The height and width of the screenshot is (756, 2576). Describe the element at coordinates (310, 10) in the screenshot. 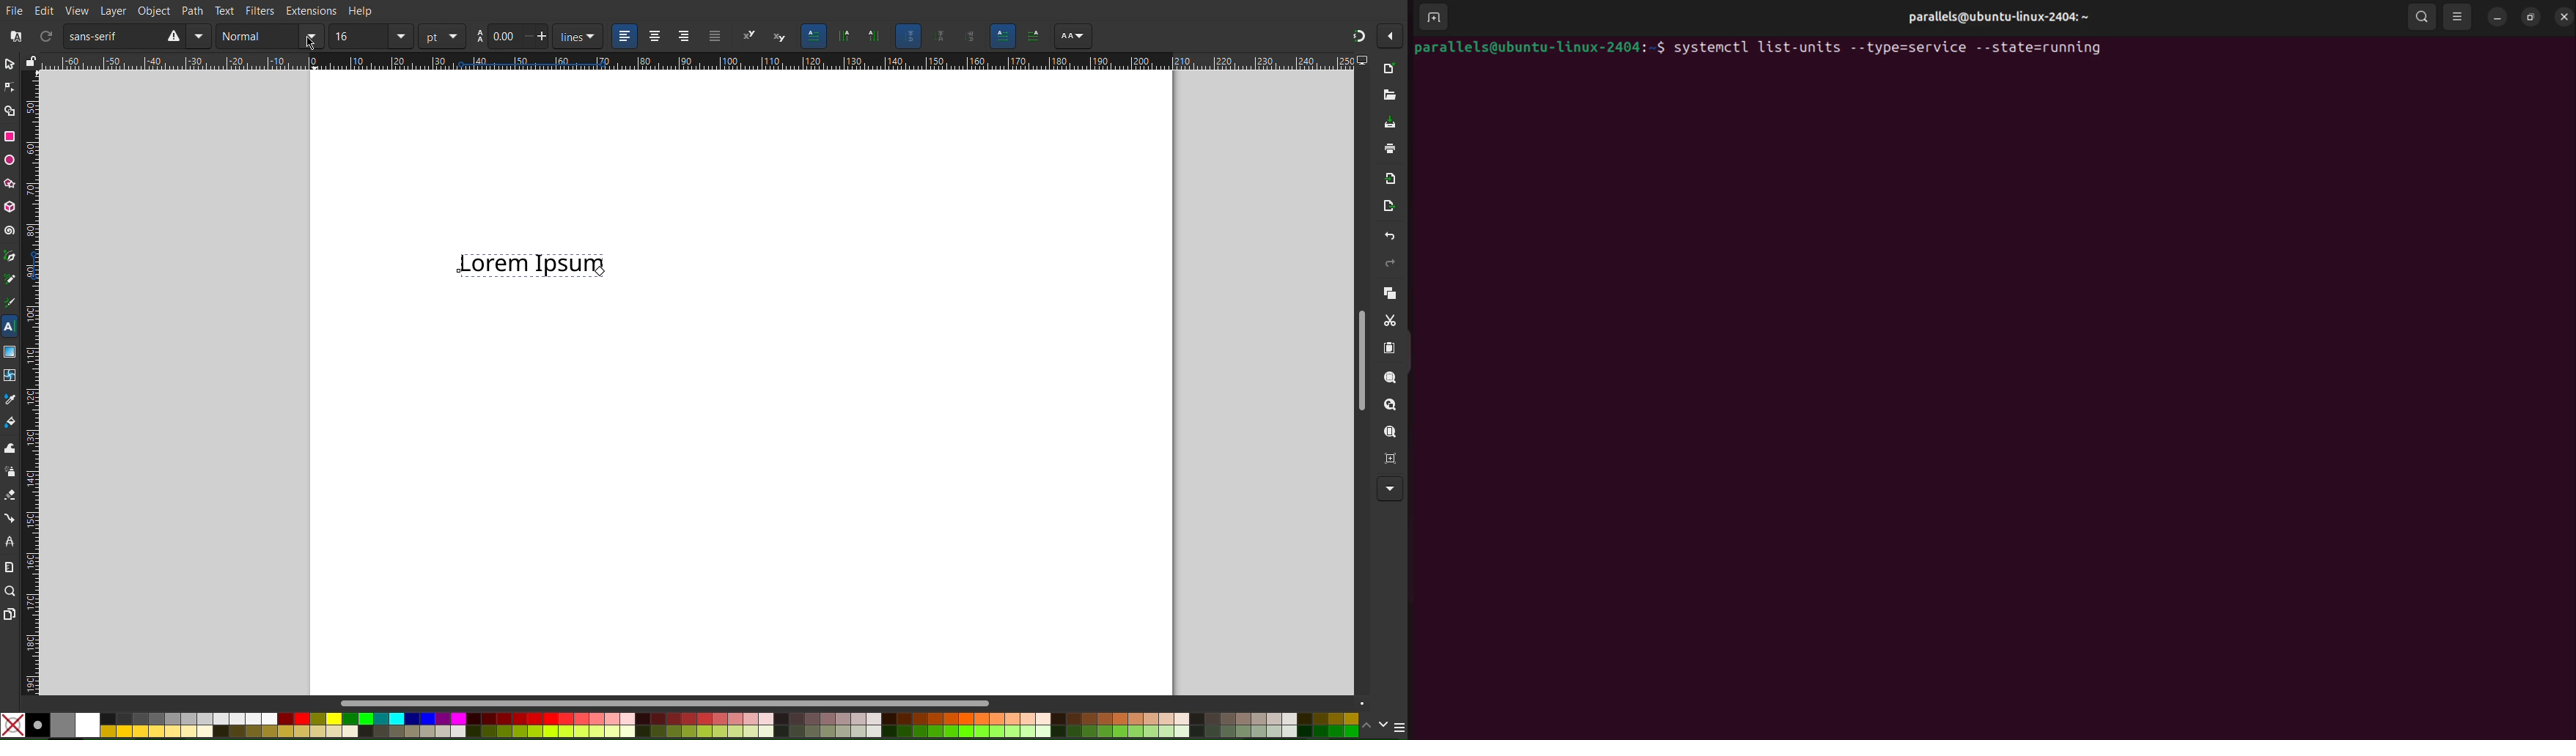

I see `Extensions` at that location.